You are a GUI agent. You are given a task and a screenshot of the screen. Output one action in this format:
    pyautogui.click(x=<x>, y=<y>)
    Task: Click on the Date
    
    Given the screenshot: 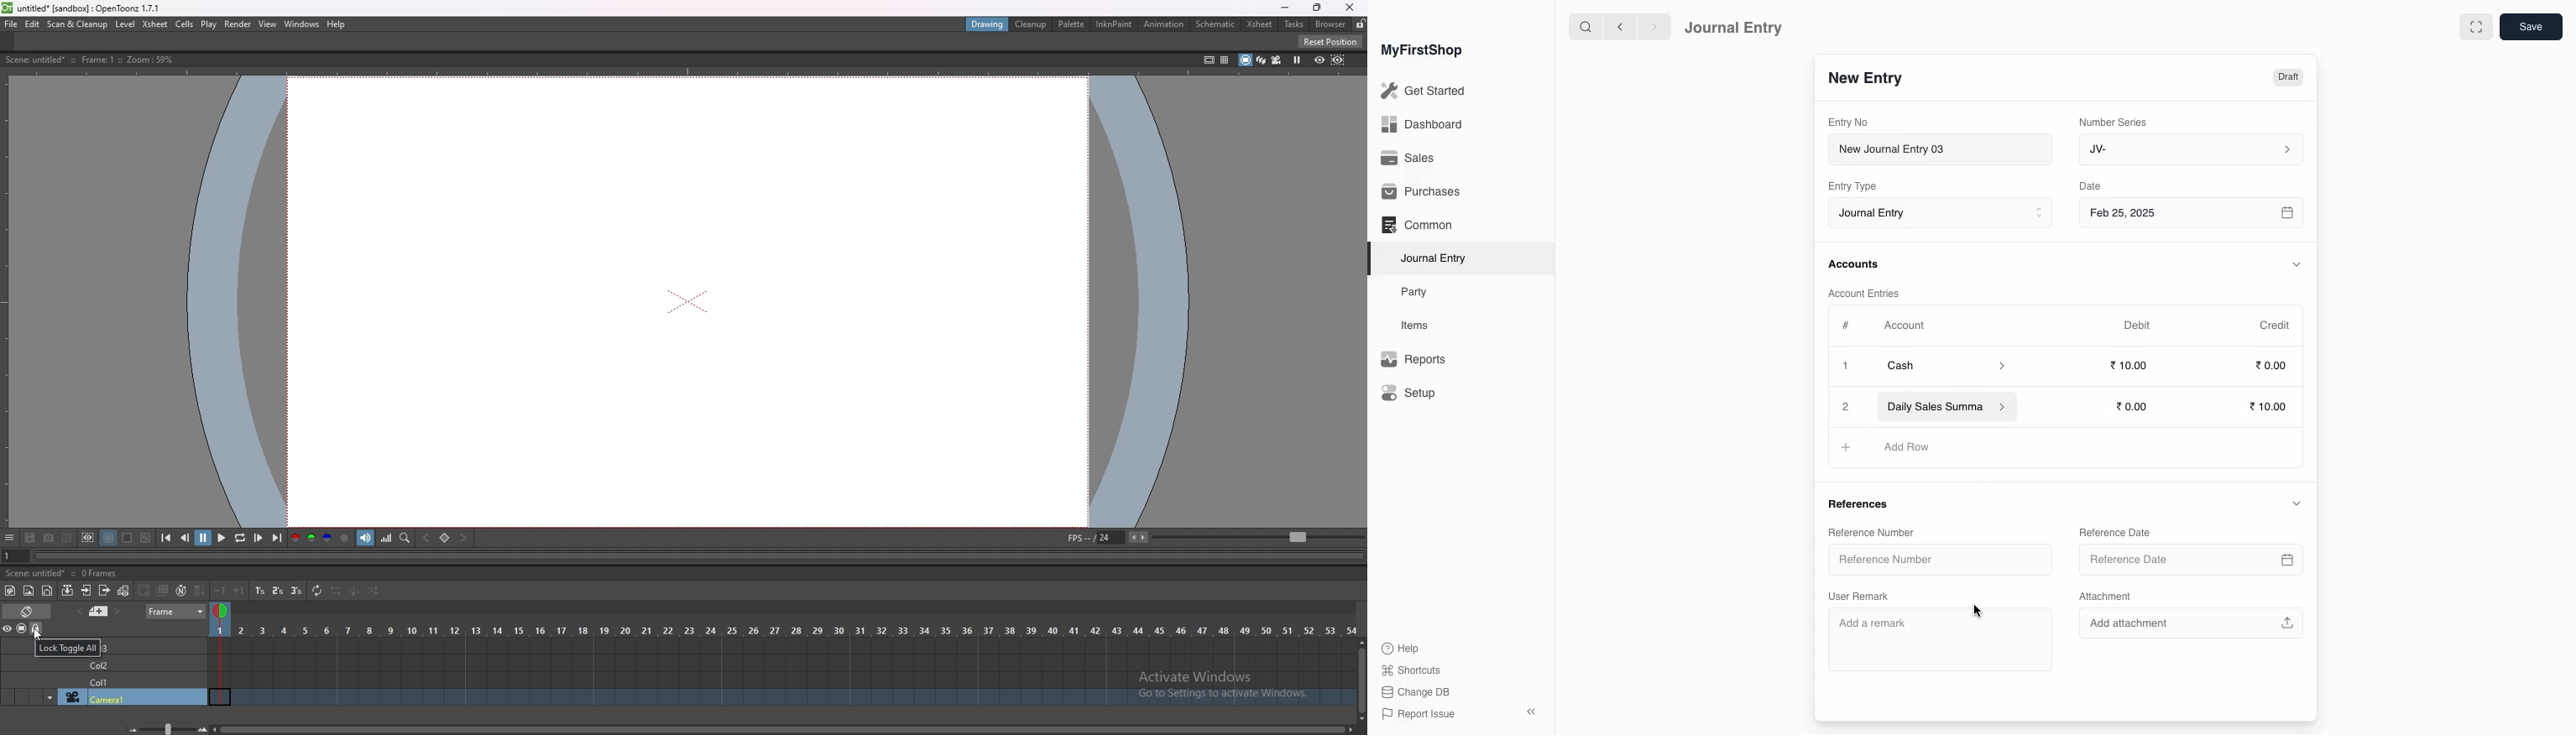 What is the action you would take?
    pyautogui.click(x=2091, y=186)
    